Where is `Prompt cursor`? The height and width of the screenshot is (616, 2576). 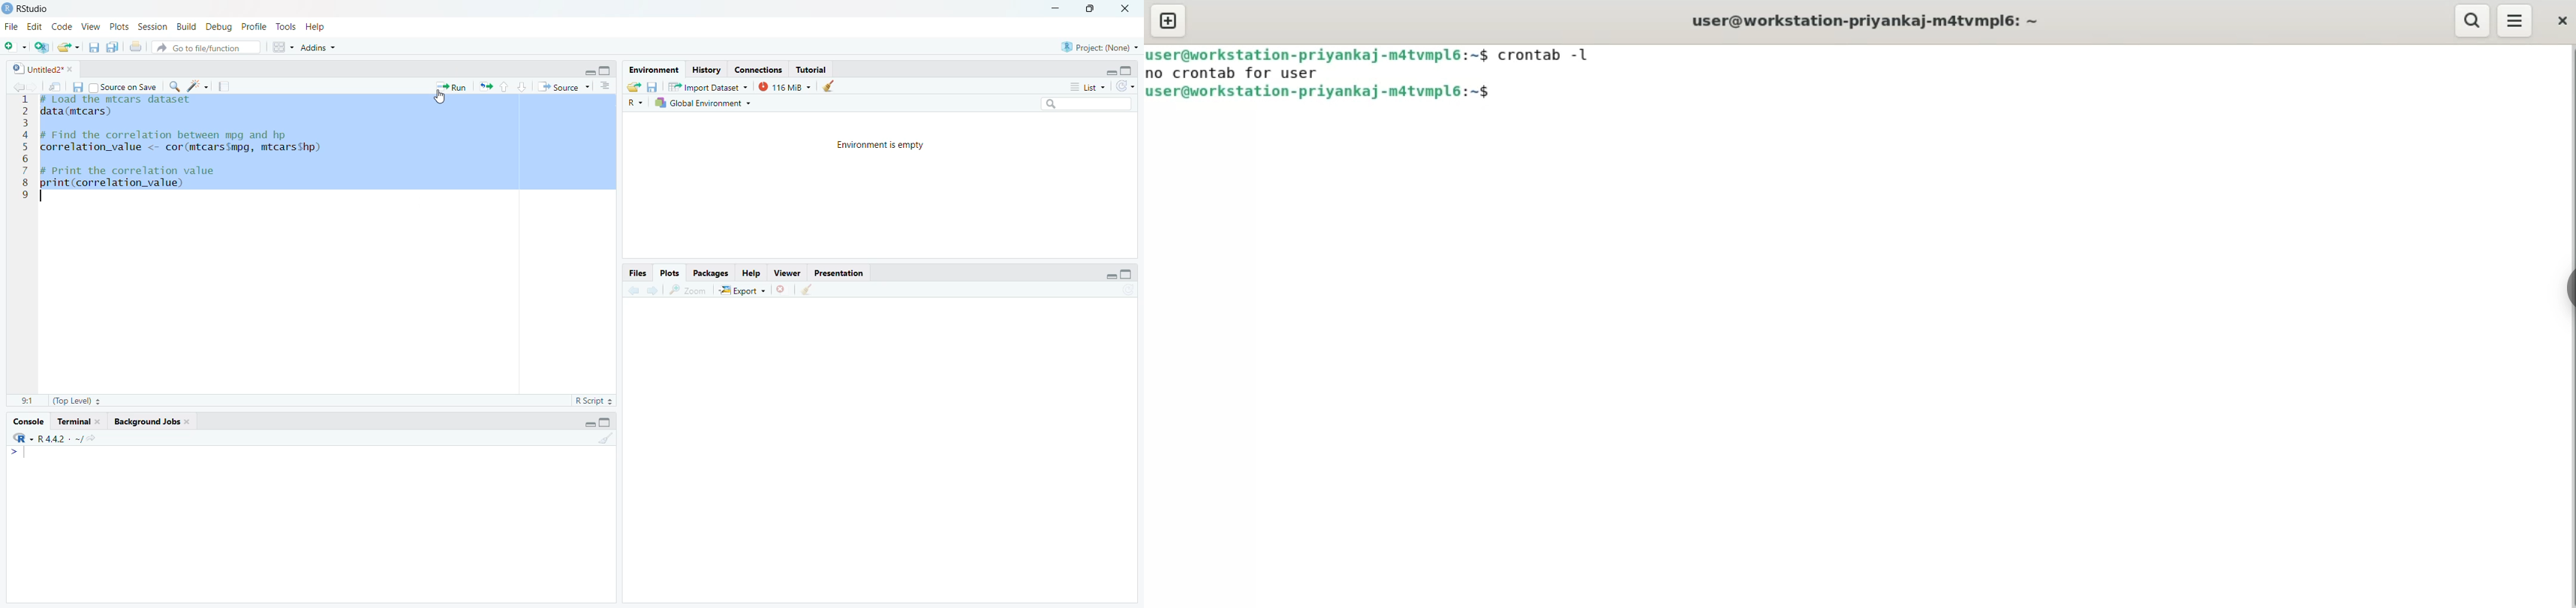 Prompt cursor is located at coordinates (15, 453).